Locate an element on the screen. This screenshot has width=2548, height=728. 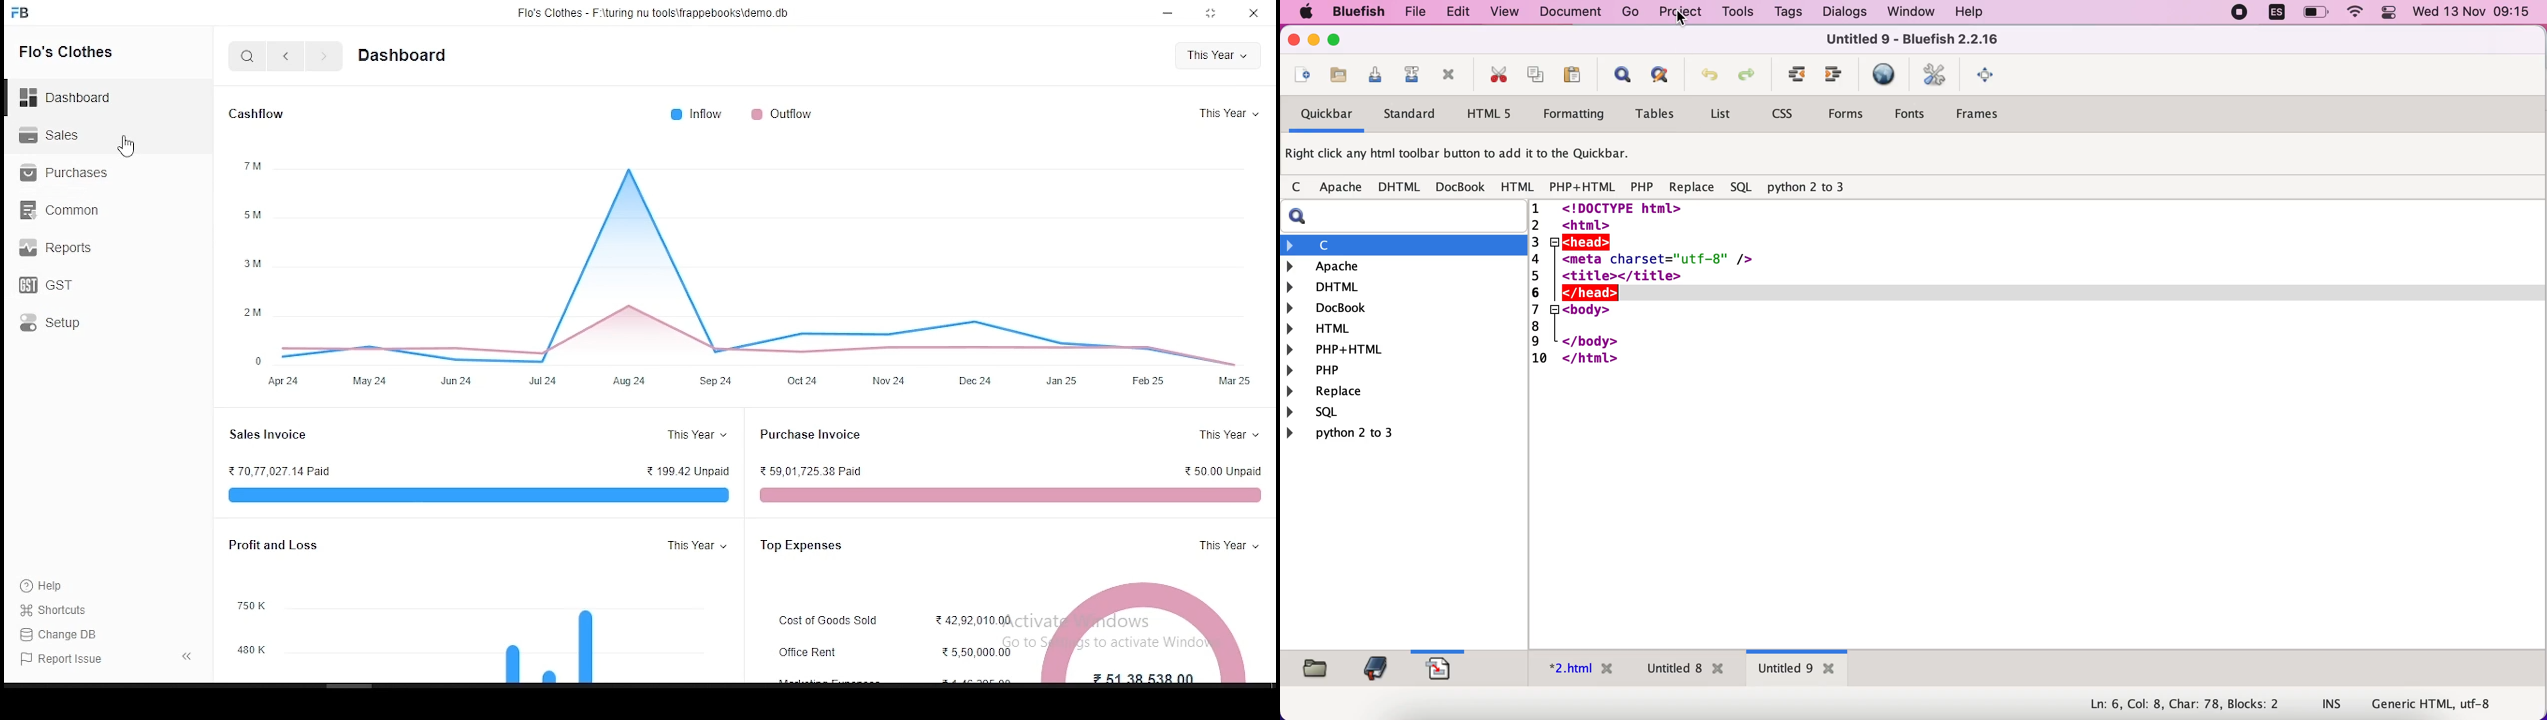
nov 24 is located at coordinates (888, 380).